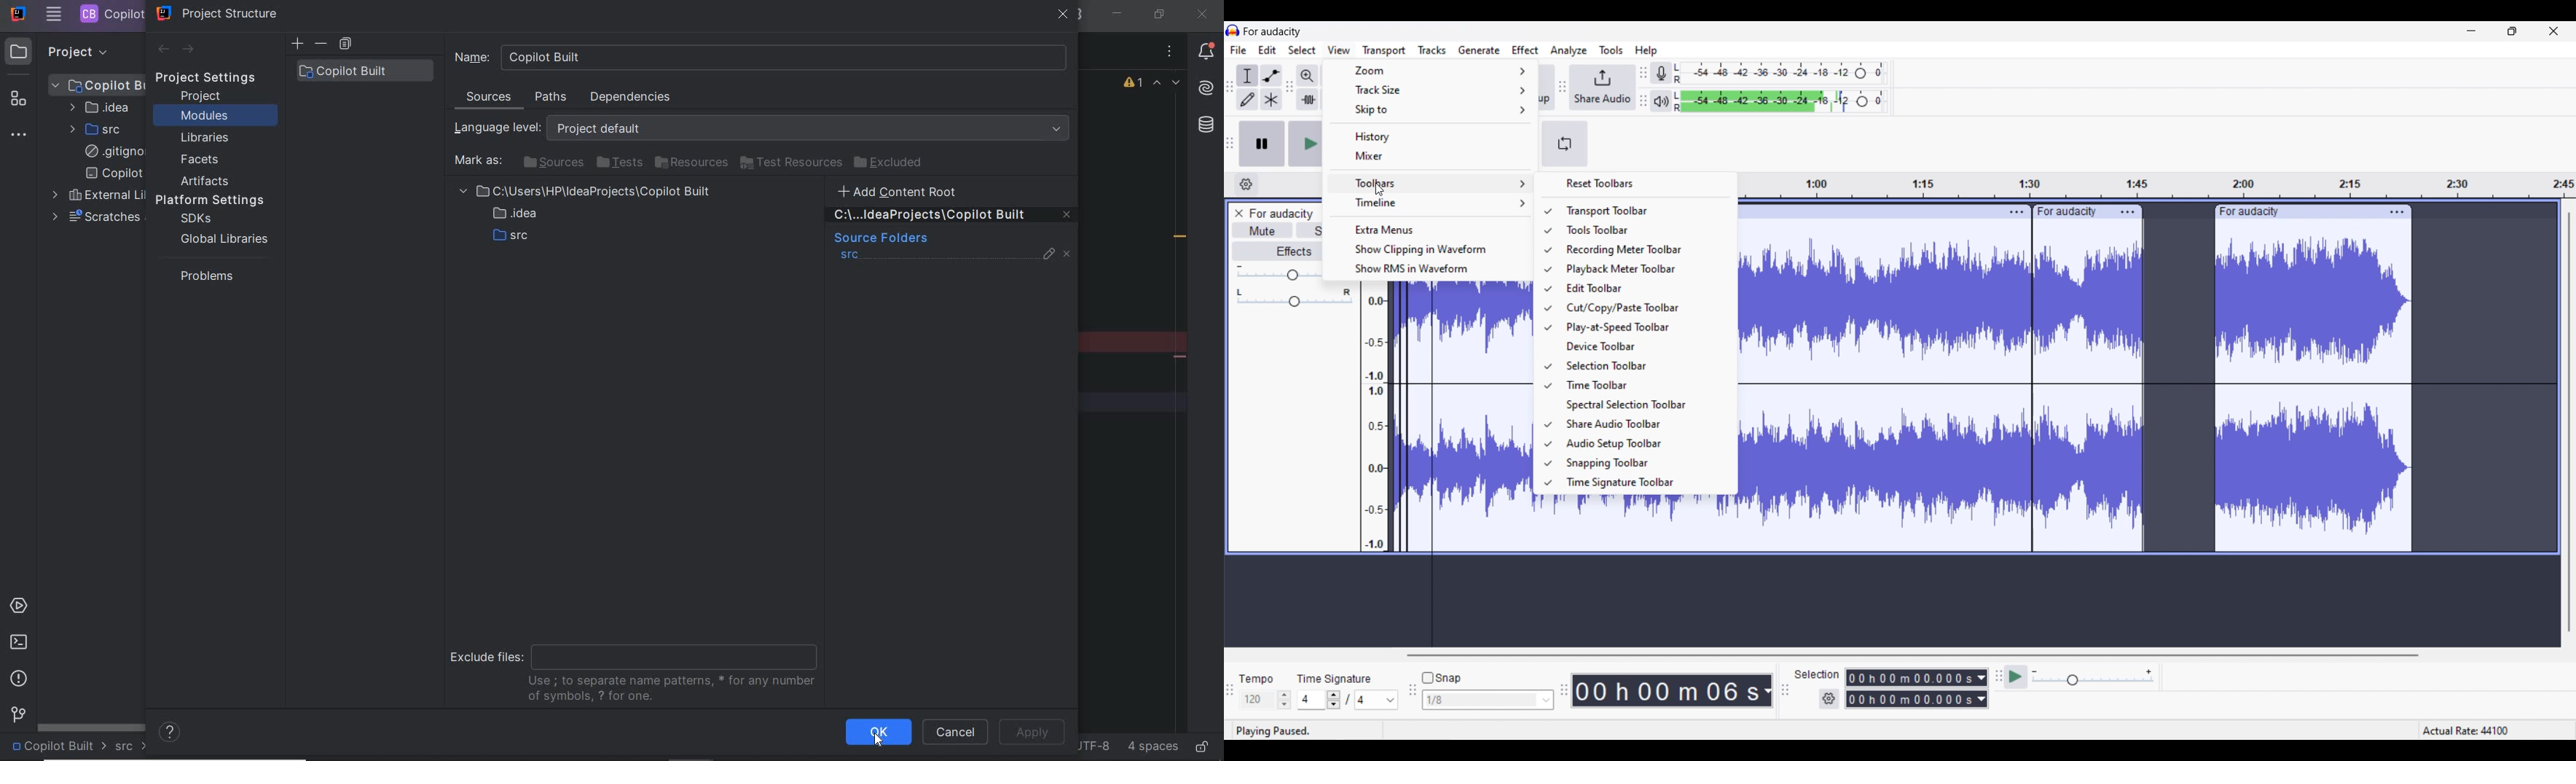 Image resolution: width=2576 pixels, height=784 pixels. What do you see at coordinates (1441, 678) in the screenshot?
I see `Snap toggle` at bounding box center [1441, 678].